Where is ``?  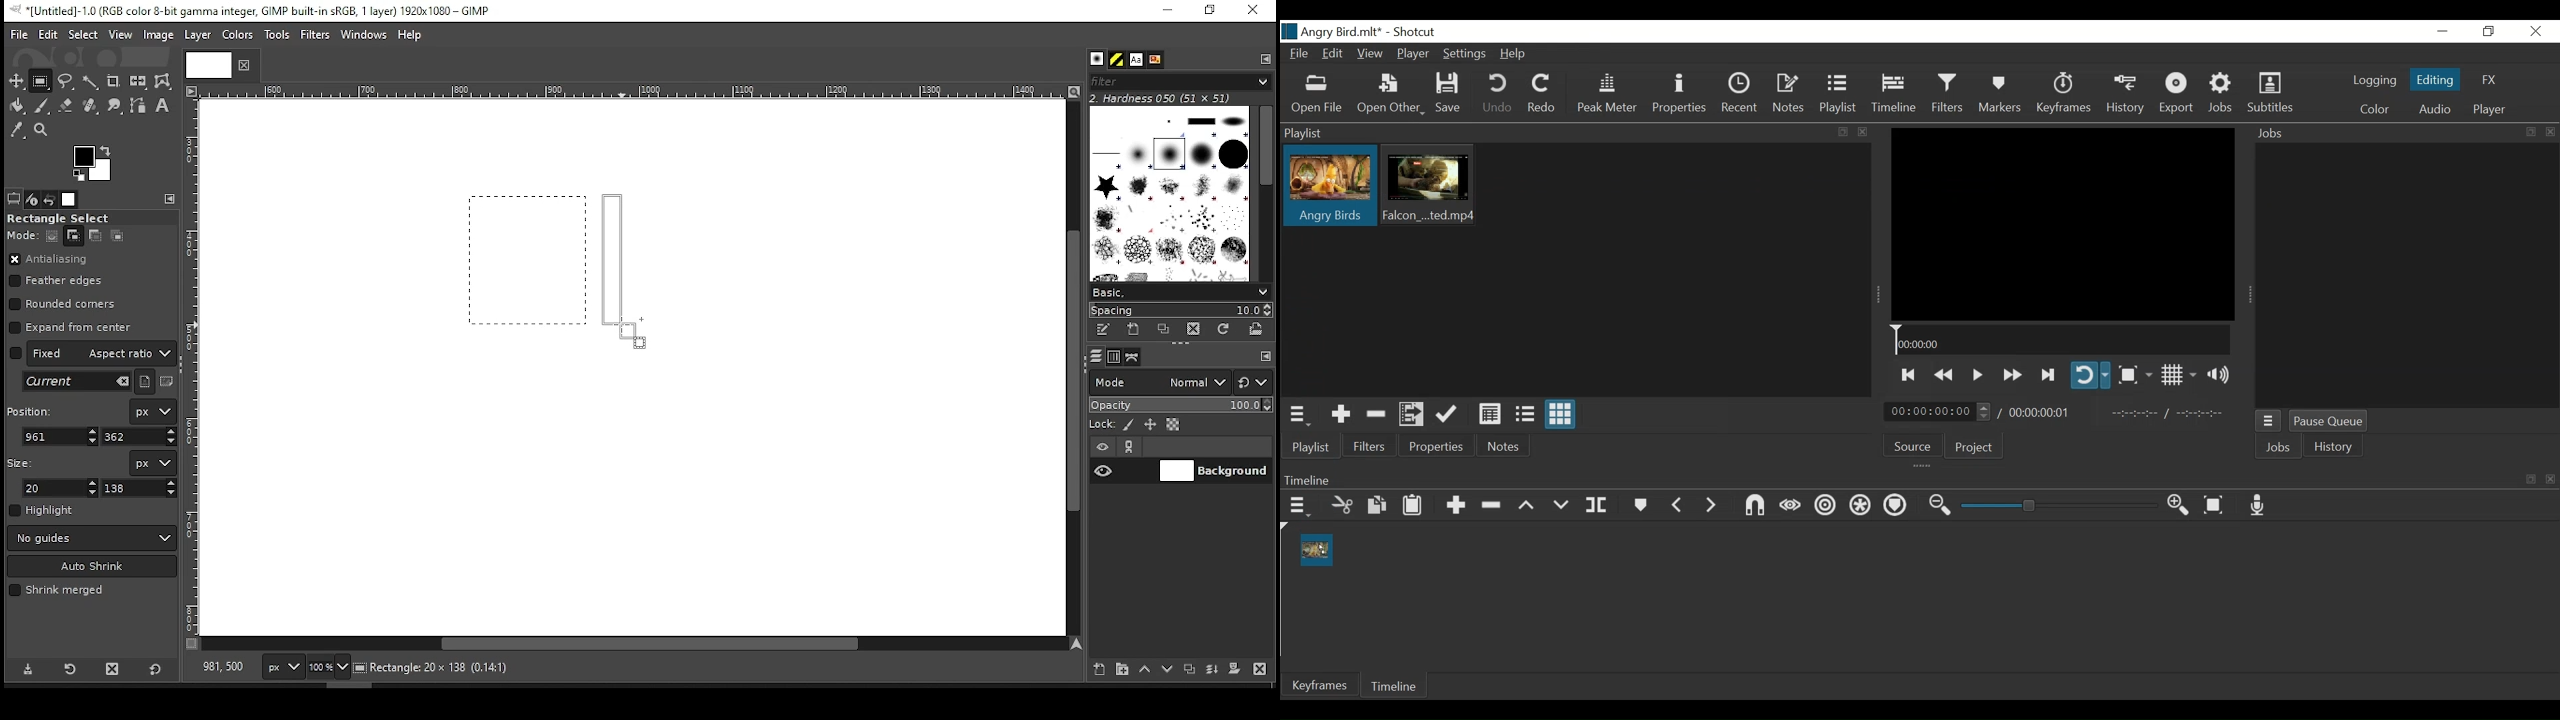
 is located at coordinates (1921, 479).